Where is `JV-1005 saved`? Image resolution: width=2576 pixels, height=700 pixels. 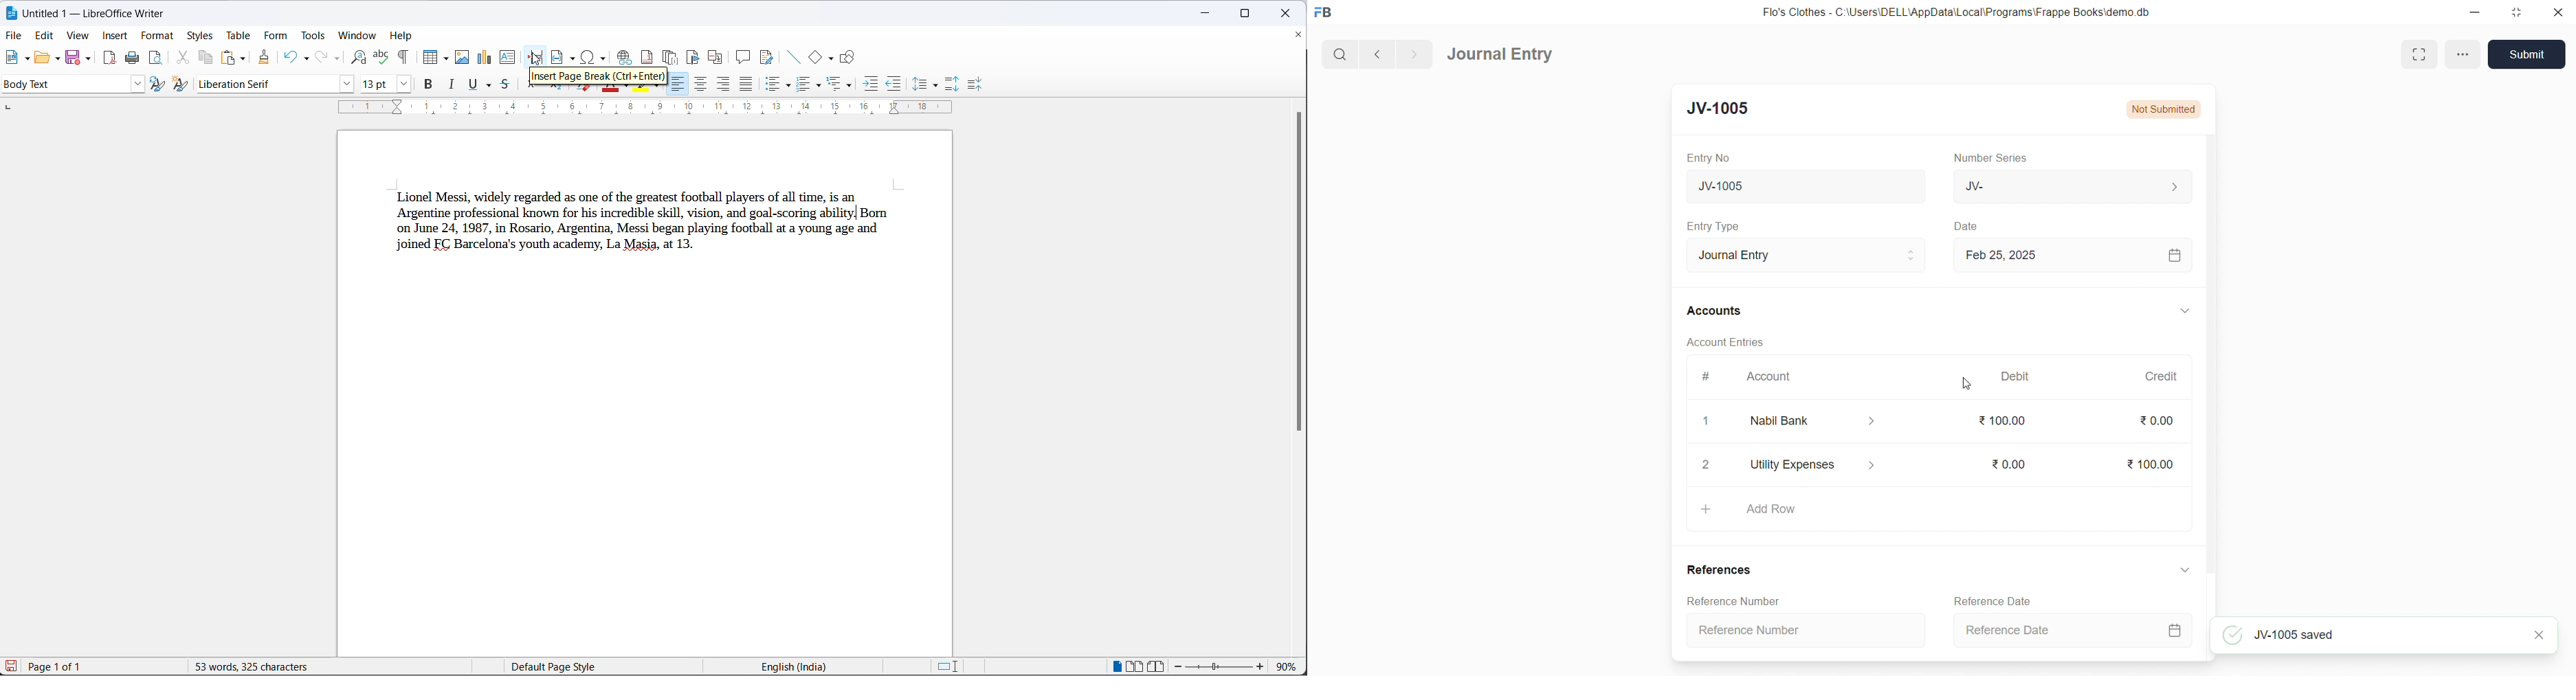
JV-1005 saved is located at coordinates (2373, 635).